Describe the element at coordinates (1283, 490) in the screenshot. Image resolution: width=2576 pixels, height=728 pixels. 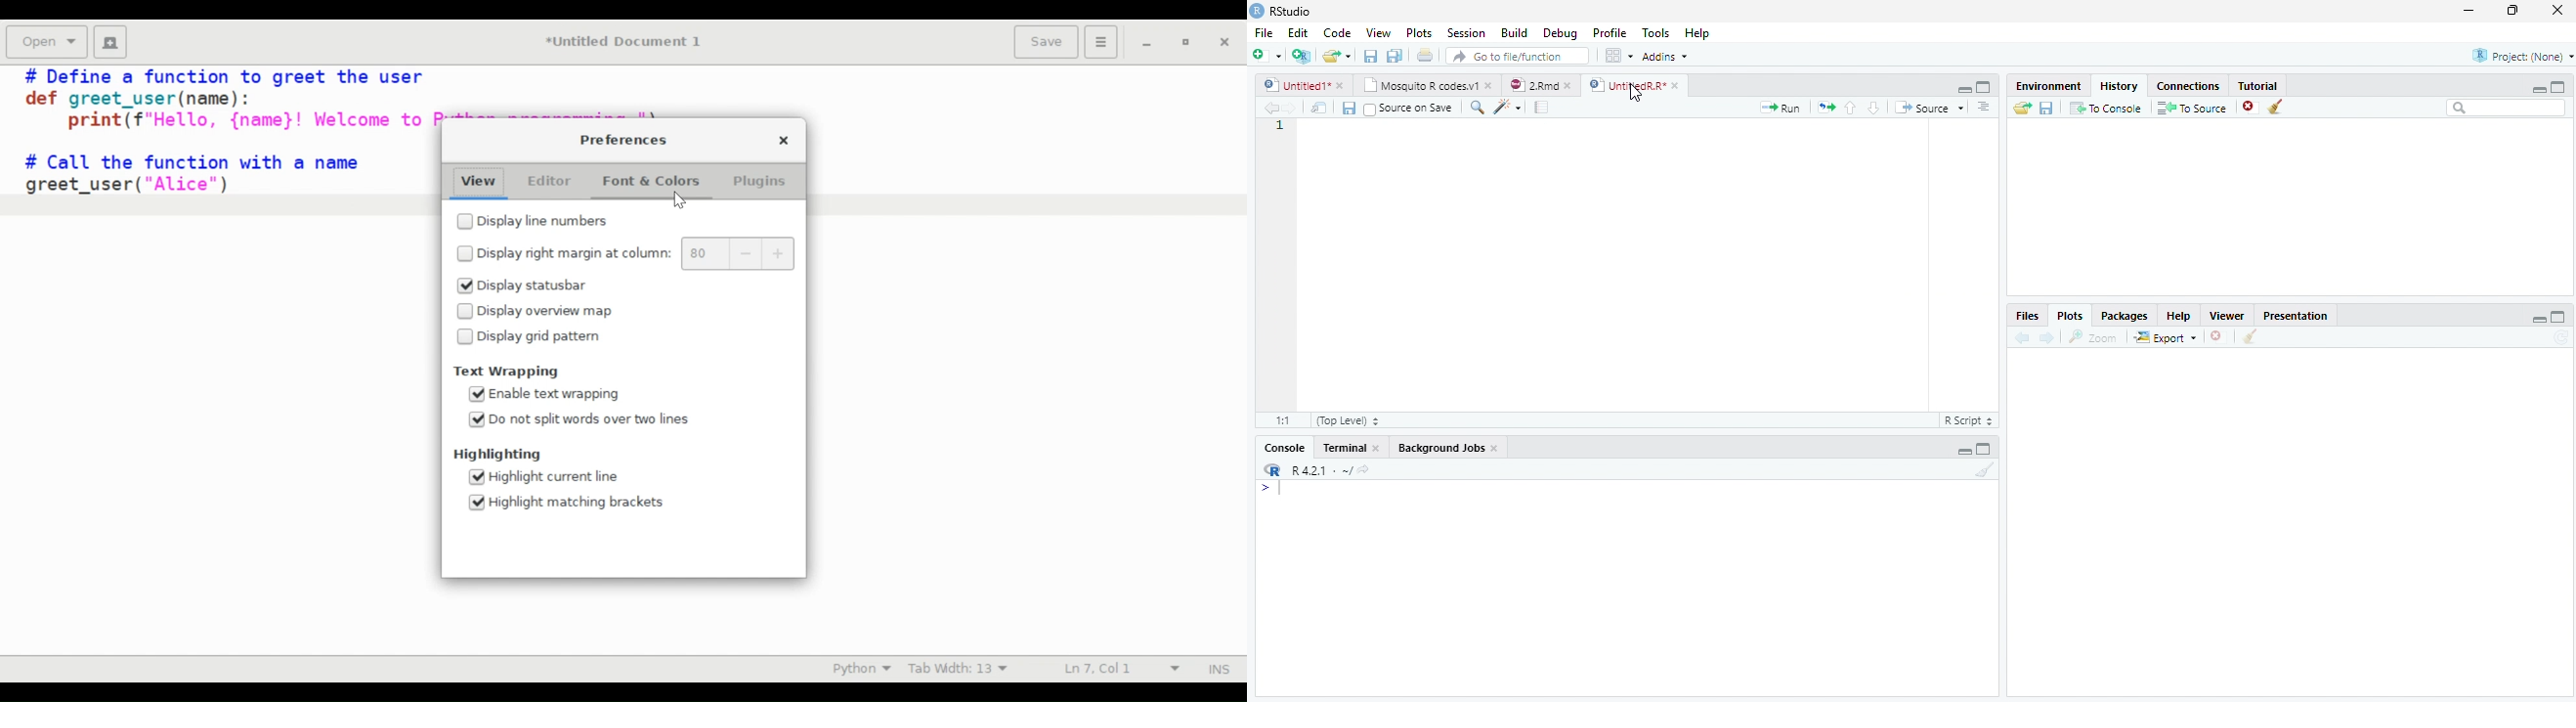
I see `Cursor` at that location.